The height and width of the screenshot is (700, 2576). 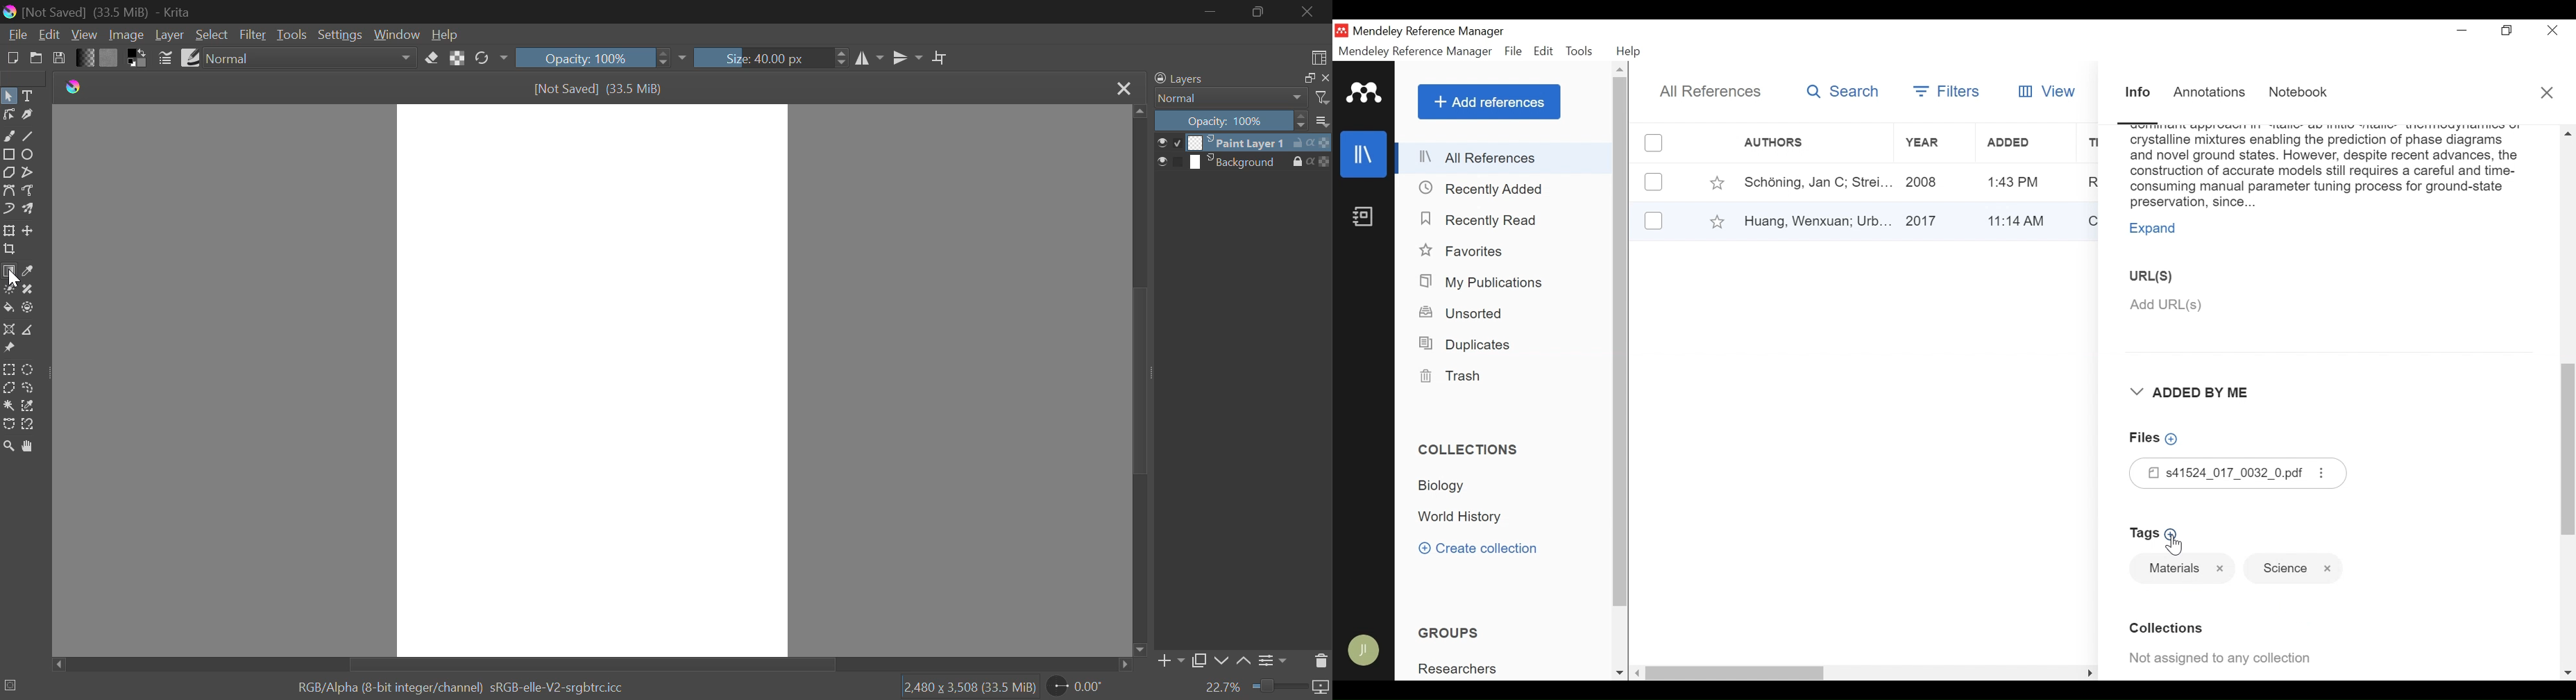 What do you see at coordinates (1654, 143) in the screenshot?
I see `(un)select all` at bounding box center [1654, 143].